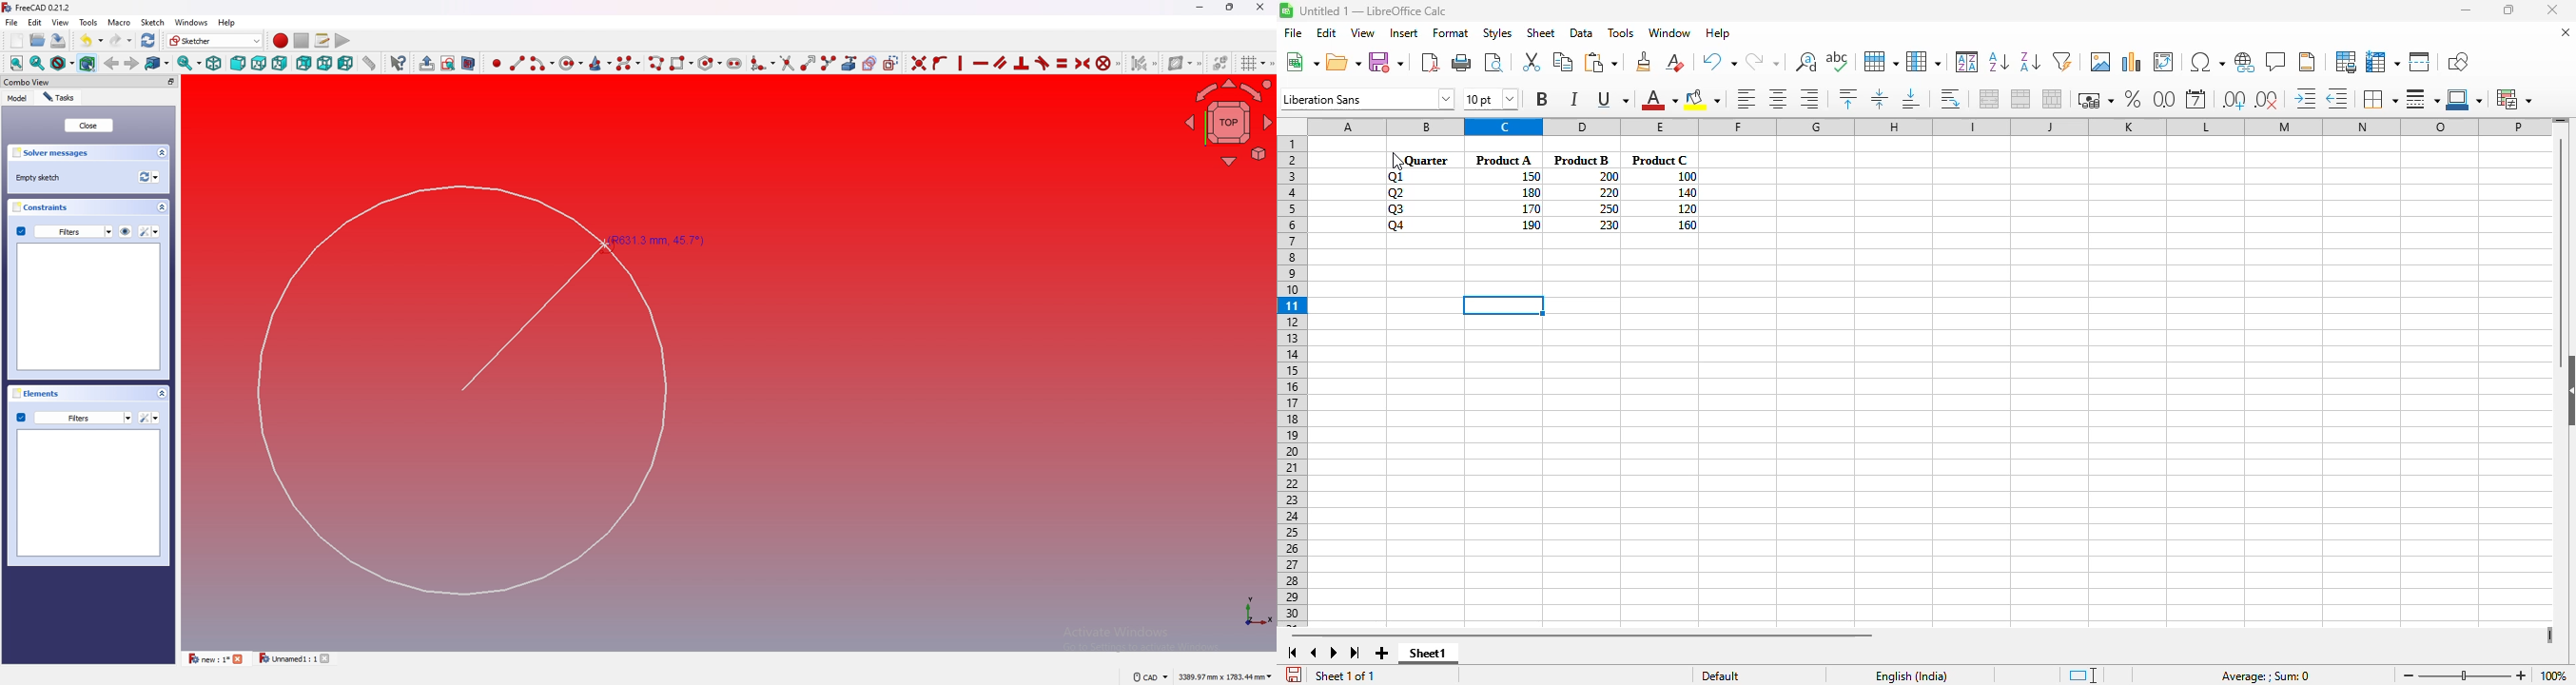 The width and height of the screenshot is (2576, 700). Describe the element at coordinates (1251, 611) in the screenshot. I see `axis` at that location.